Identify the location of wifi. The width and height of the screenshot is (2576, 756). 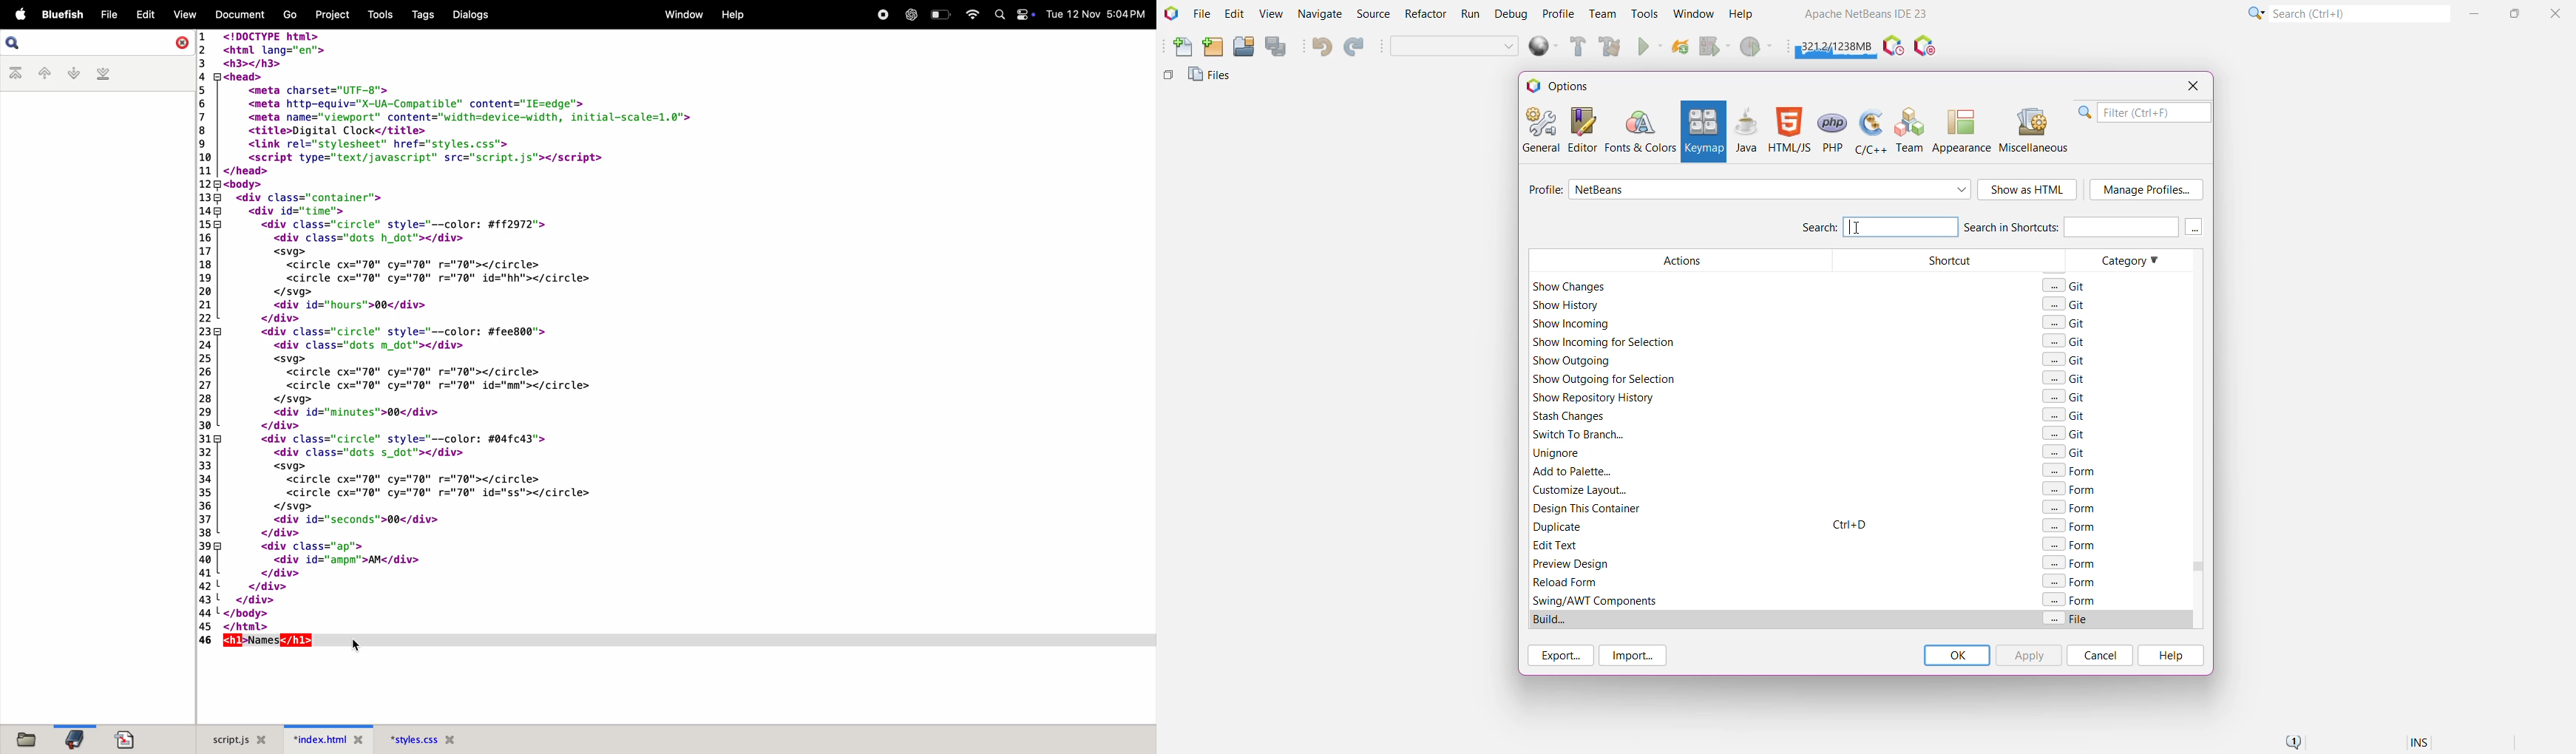
(974, 13).